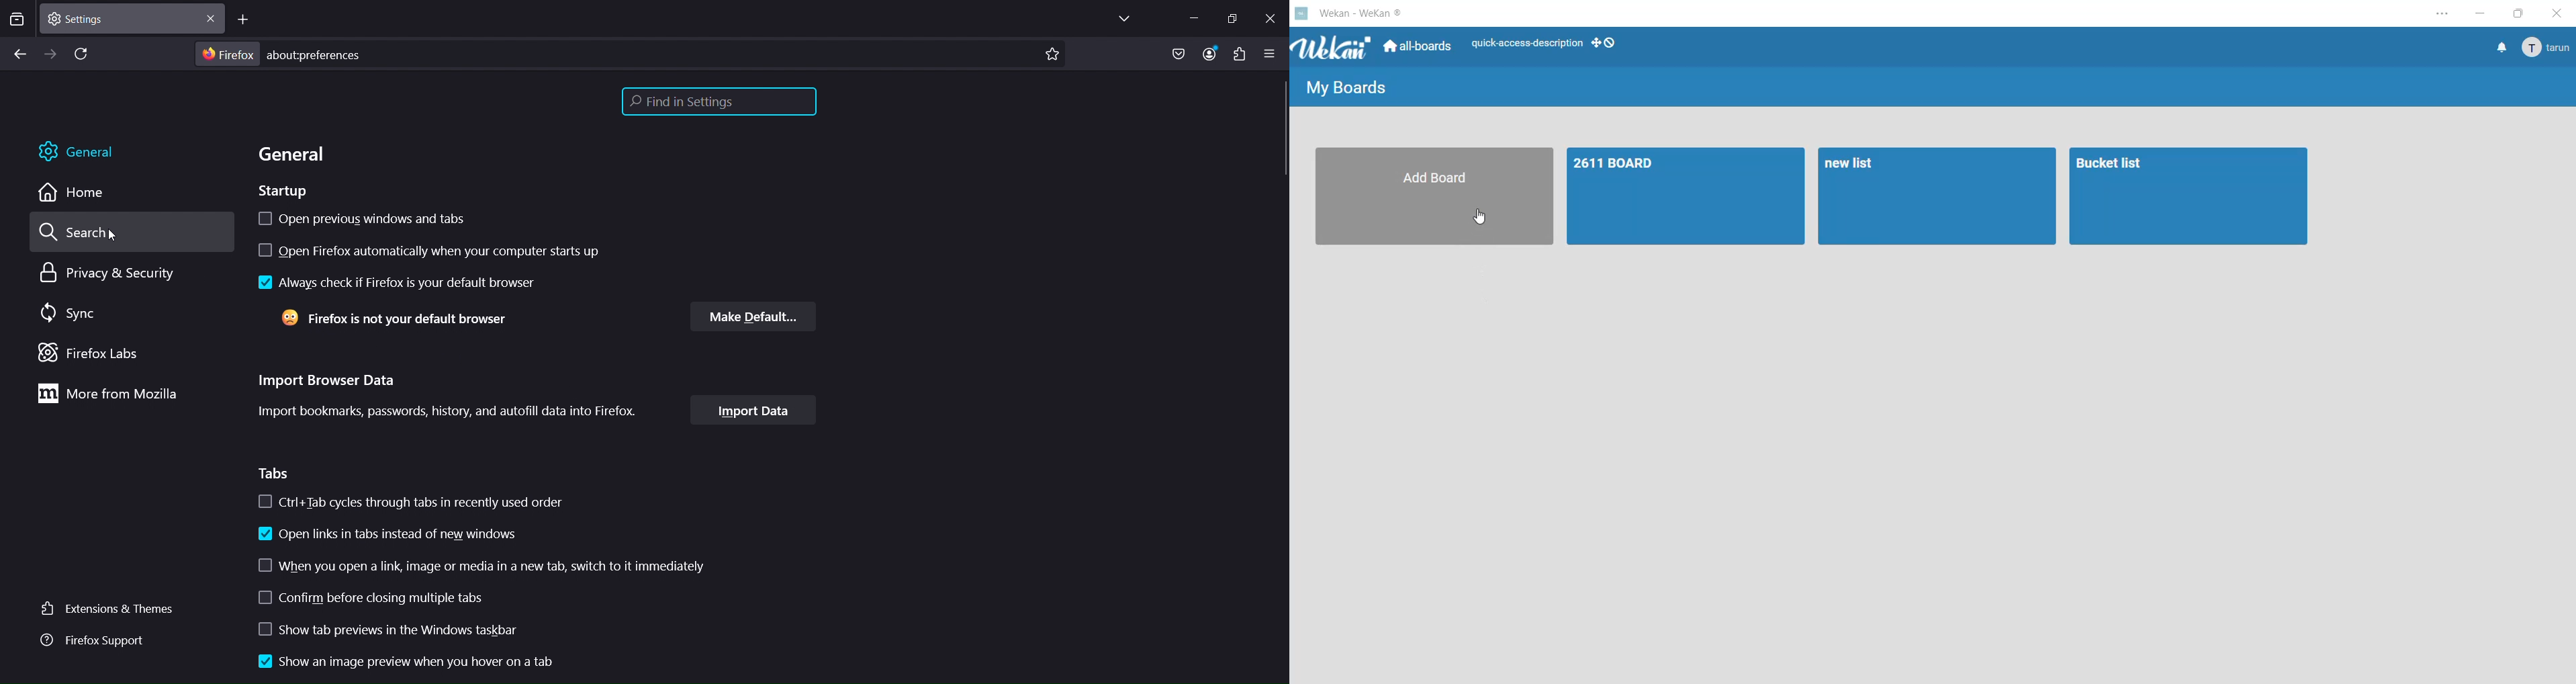  I want to click on home, so click(77, 194).